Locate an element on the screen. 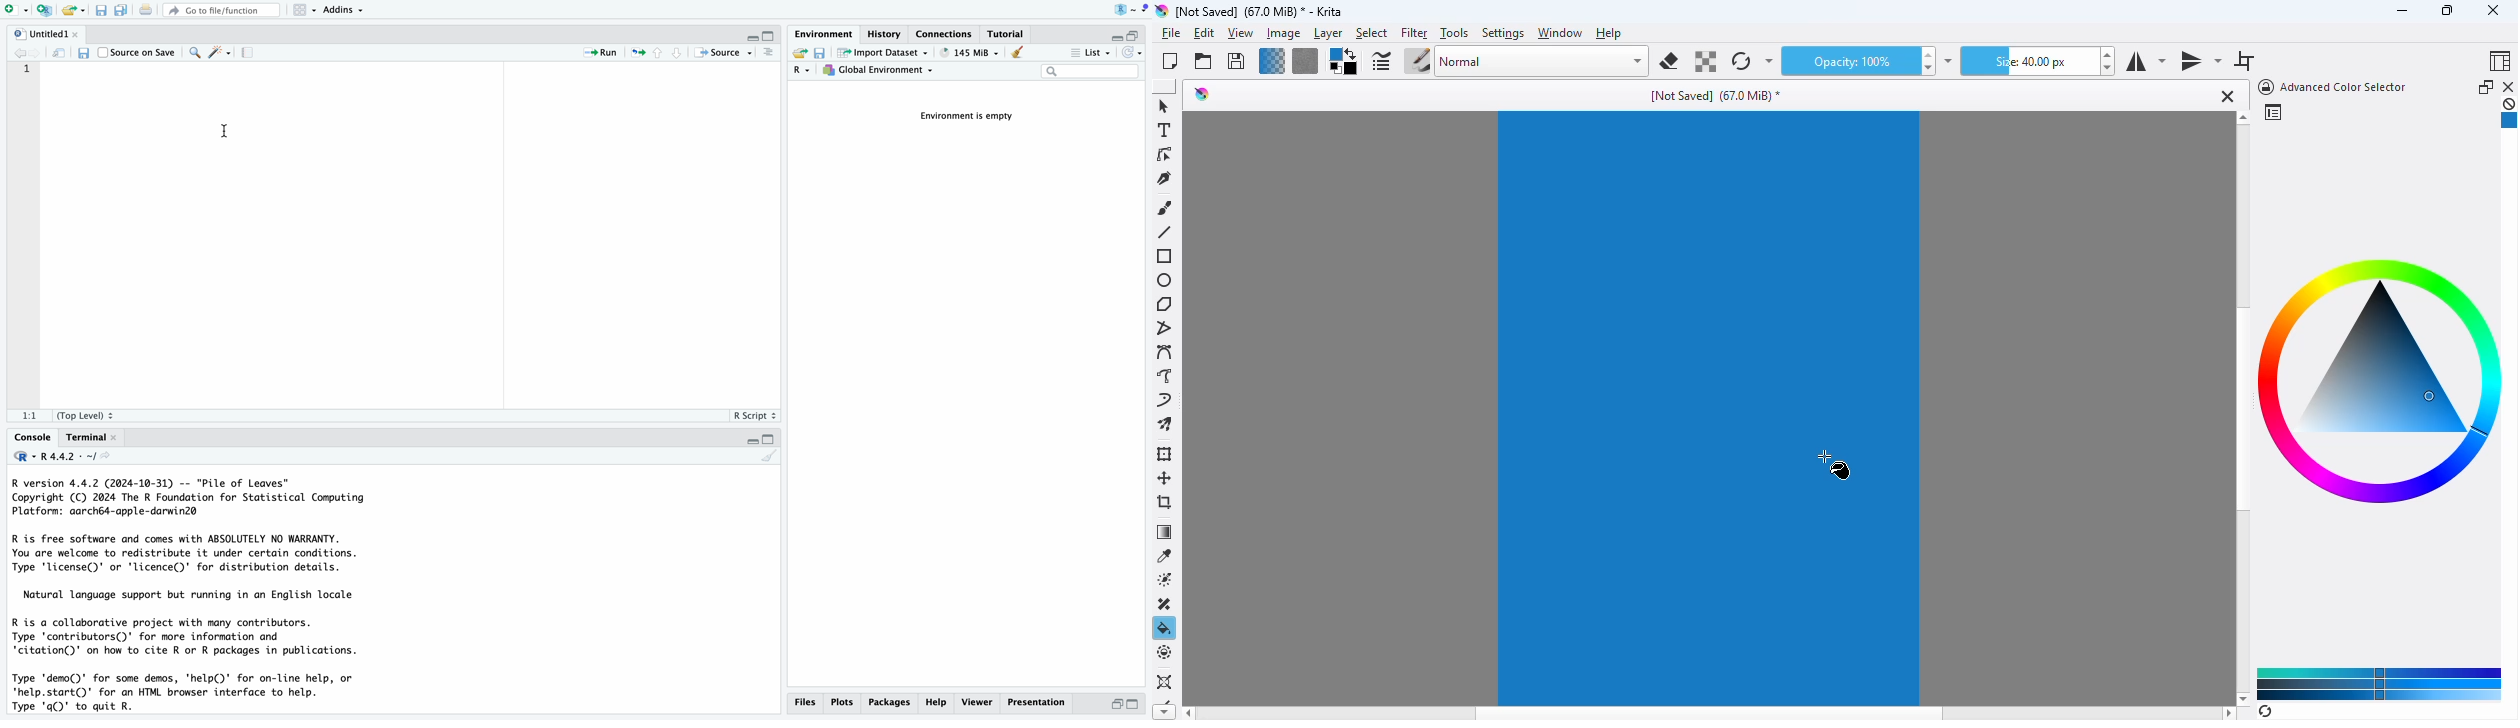  global environment is located at coordinates (880, 72).